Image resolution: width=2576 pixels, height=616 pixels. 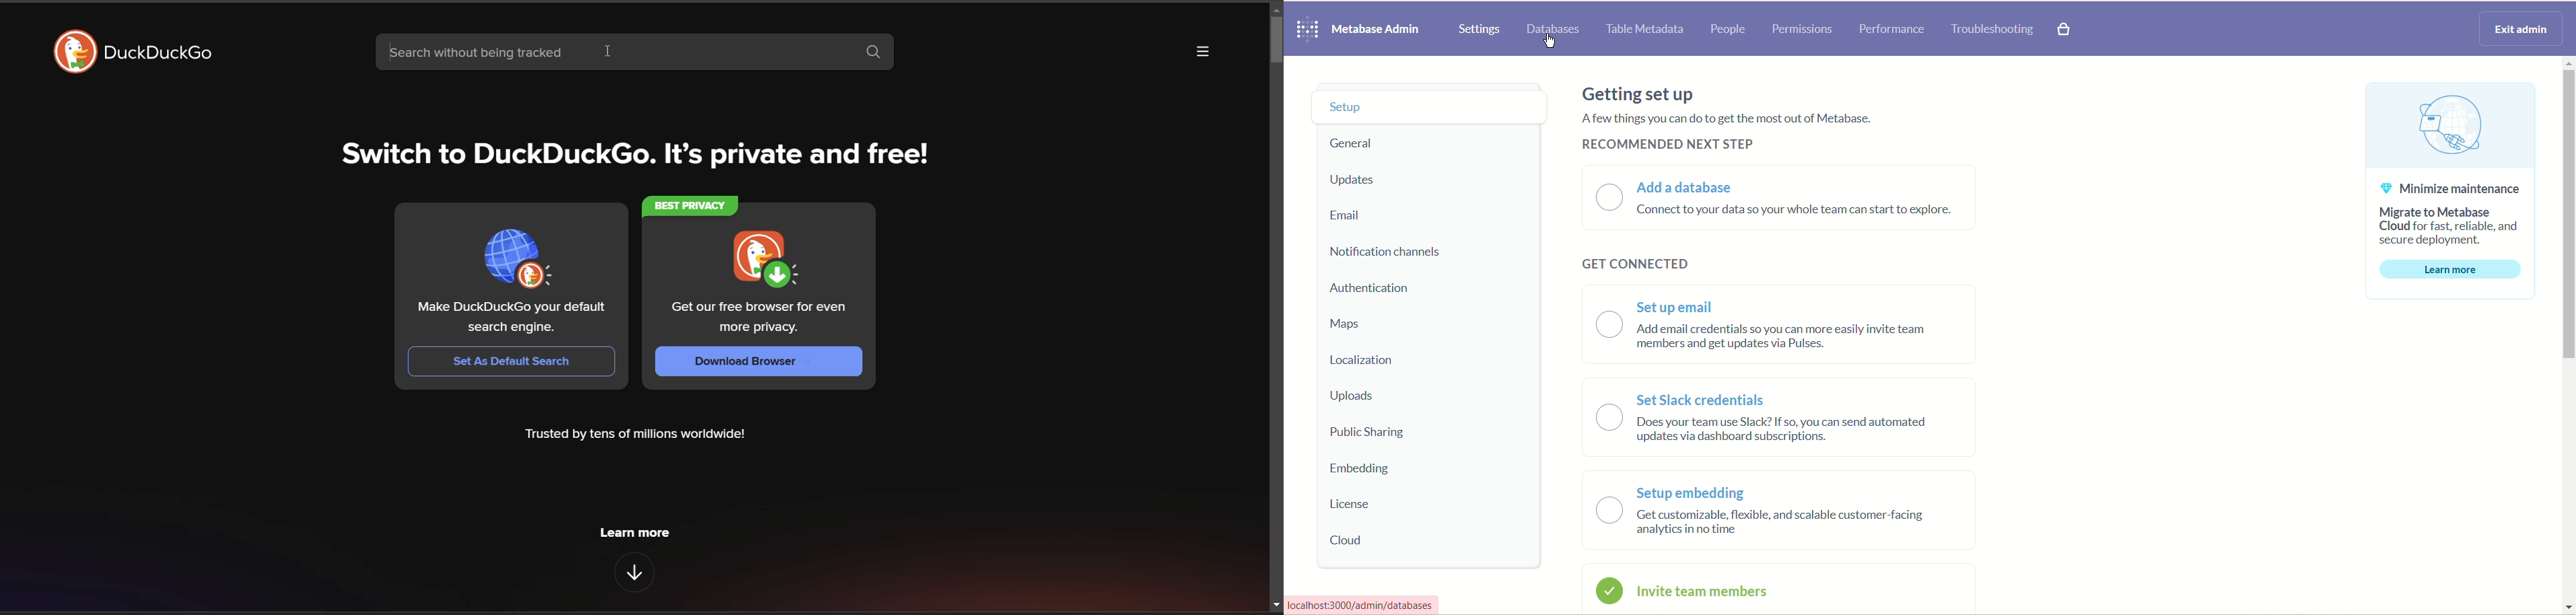 I want to click on scroll bar, so click(x=2565, y=336).